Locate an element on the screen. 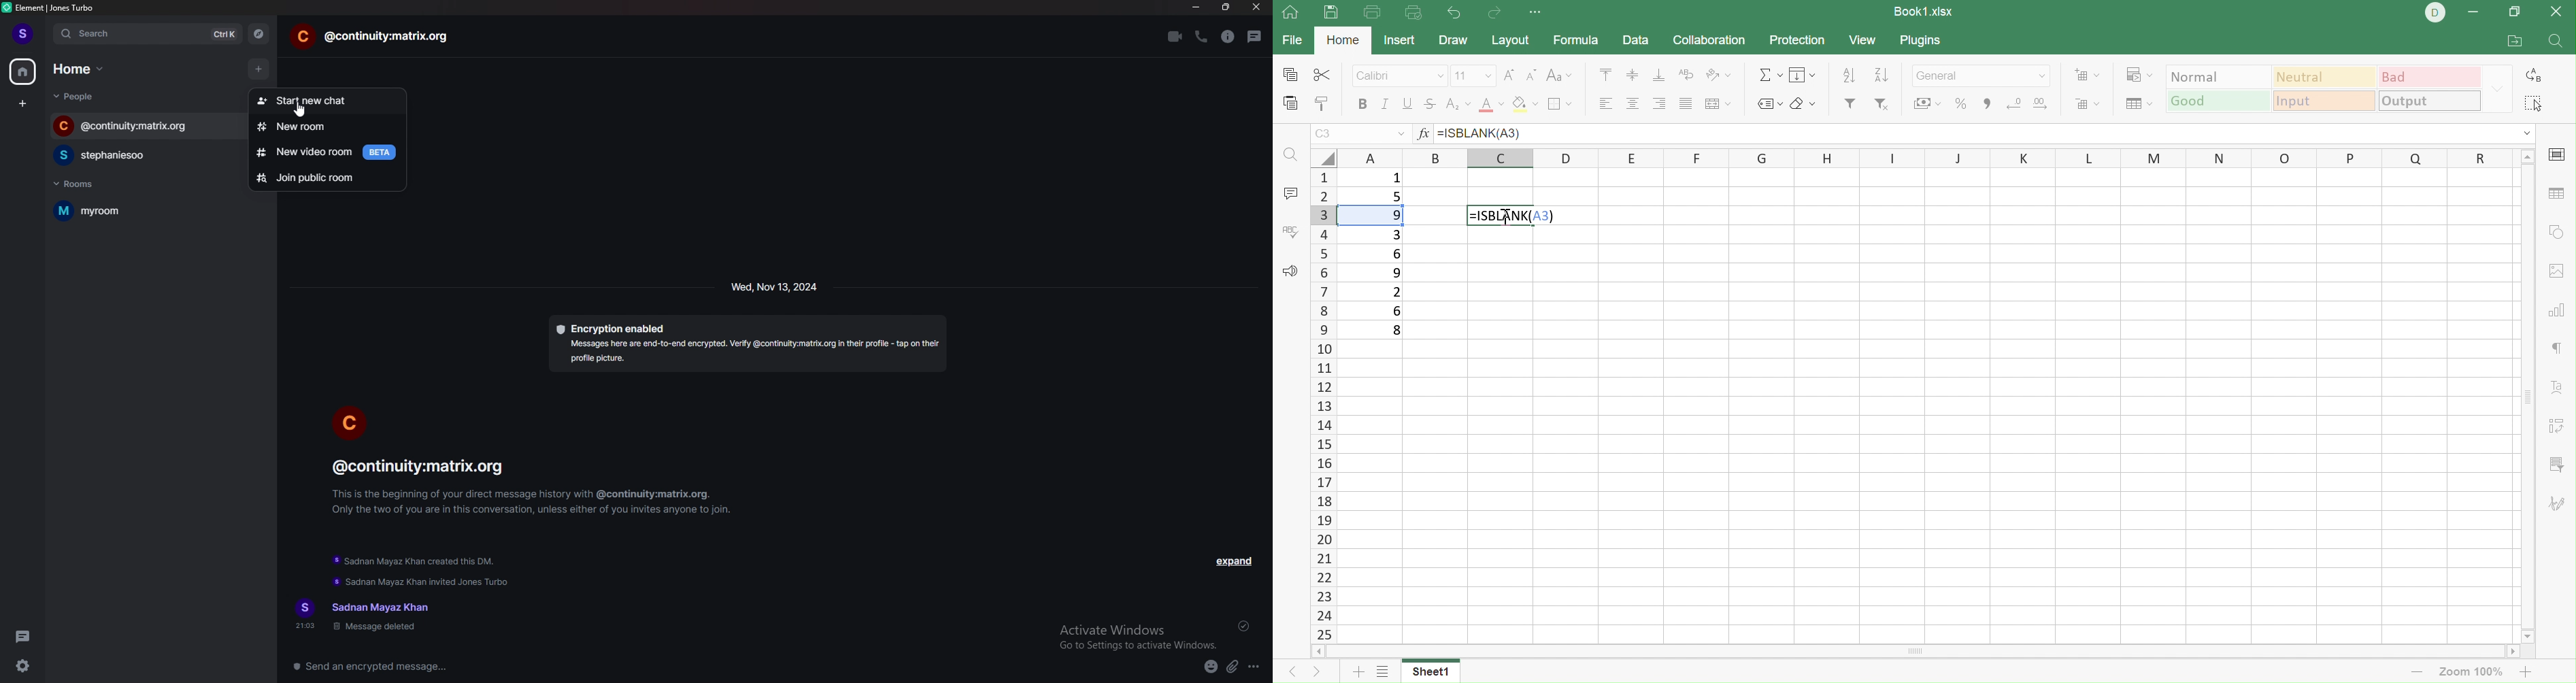 The width and height of the screenshot is (2576, 700). Sort descending is located at coordinates (1852, 76).